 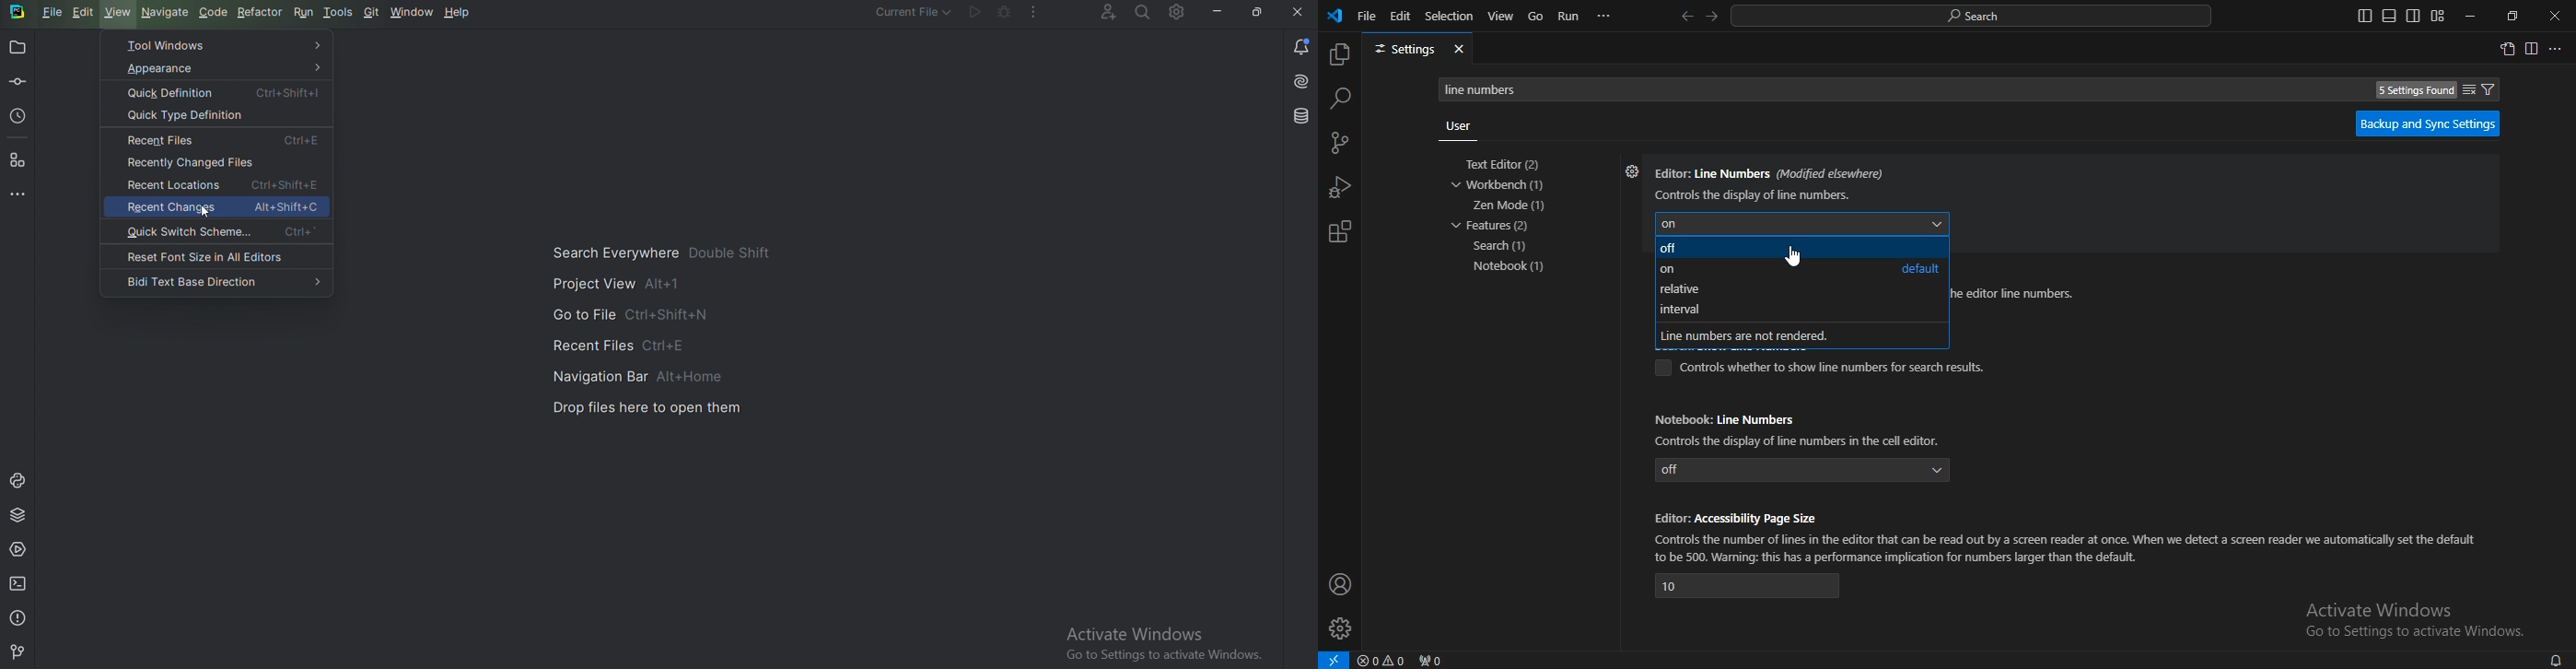 What do you see at coordinates (19, 12) in the screenshot?
I see `pycharm` at bounding box center [19, 12].